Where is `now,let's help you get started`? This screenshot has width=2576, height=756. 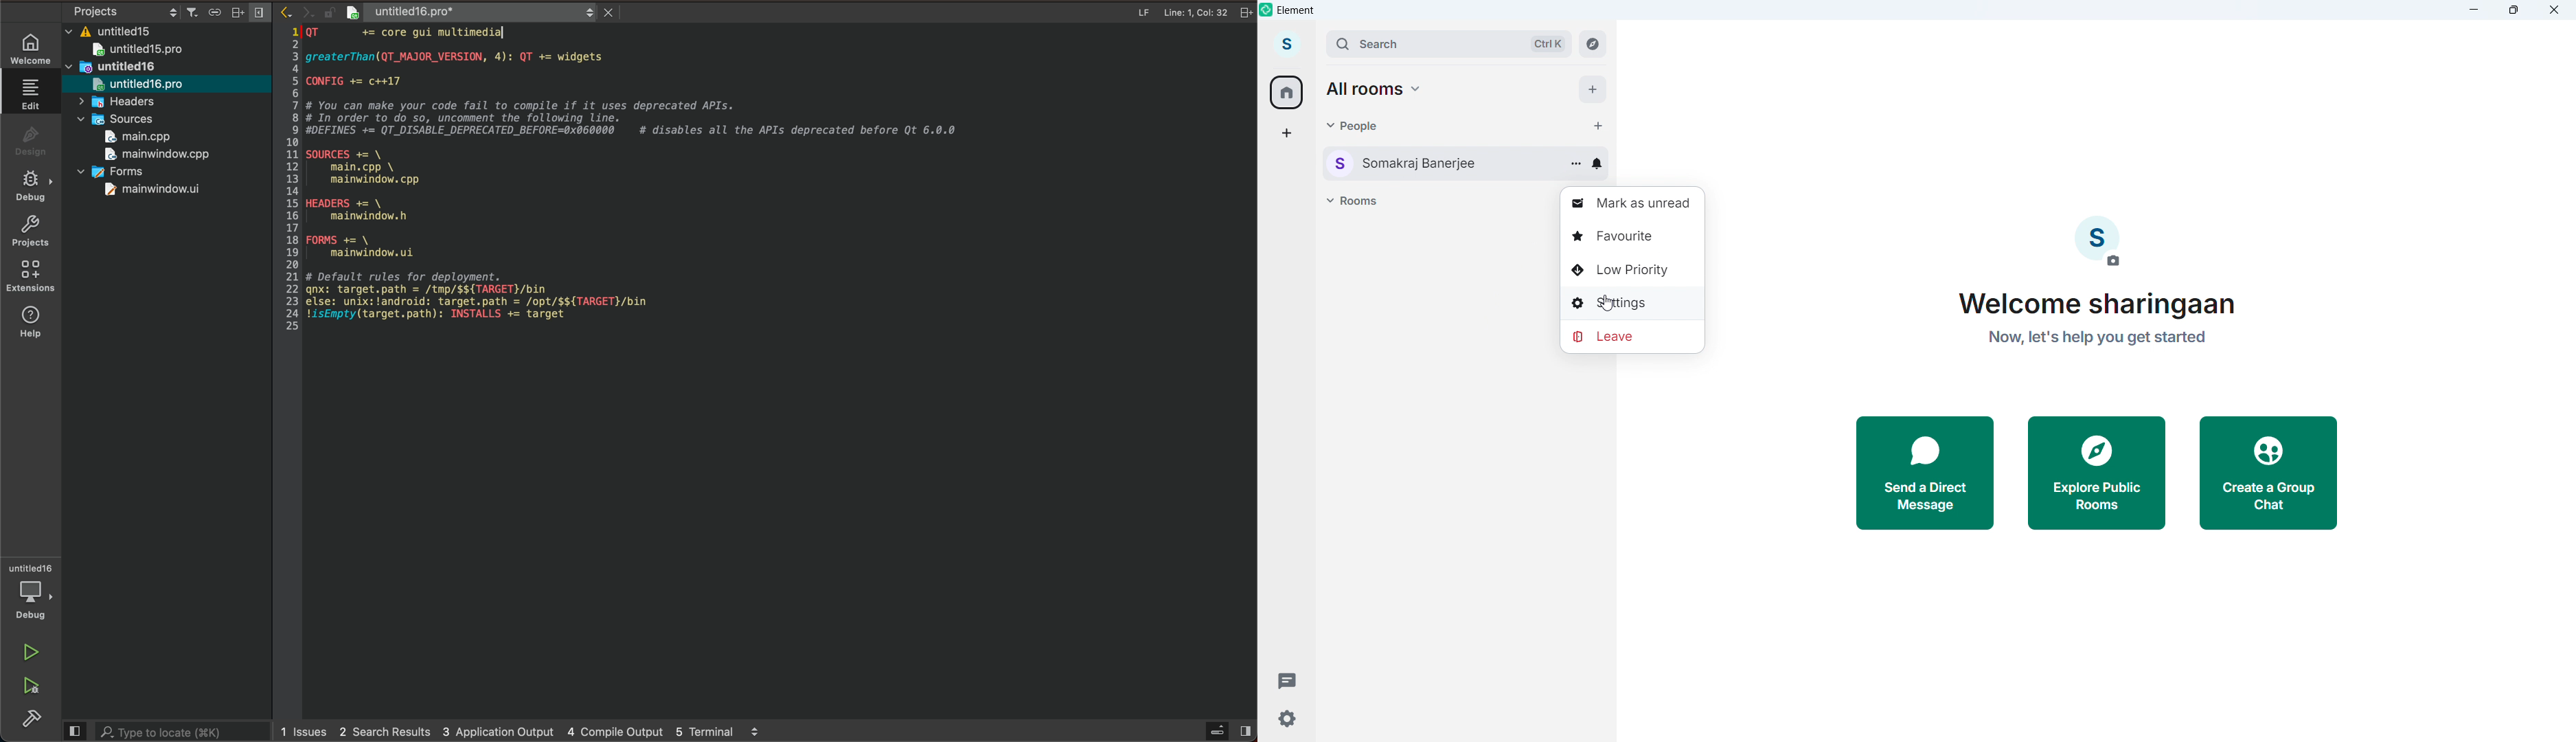
now,let's help you get started is located at coordinates (2097, 341).